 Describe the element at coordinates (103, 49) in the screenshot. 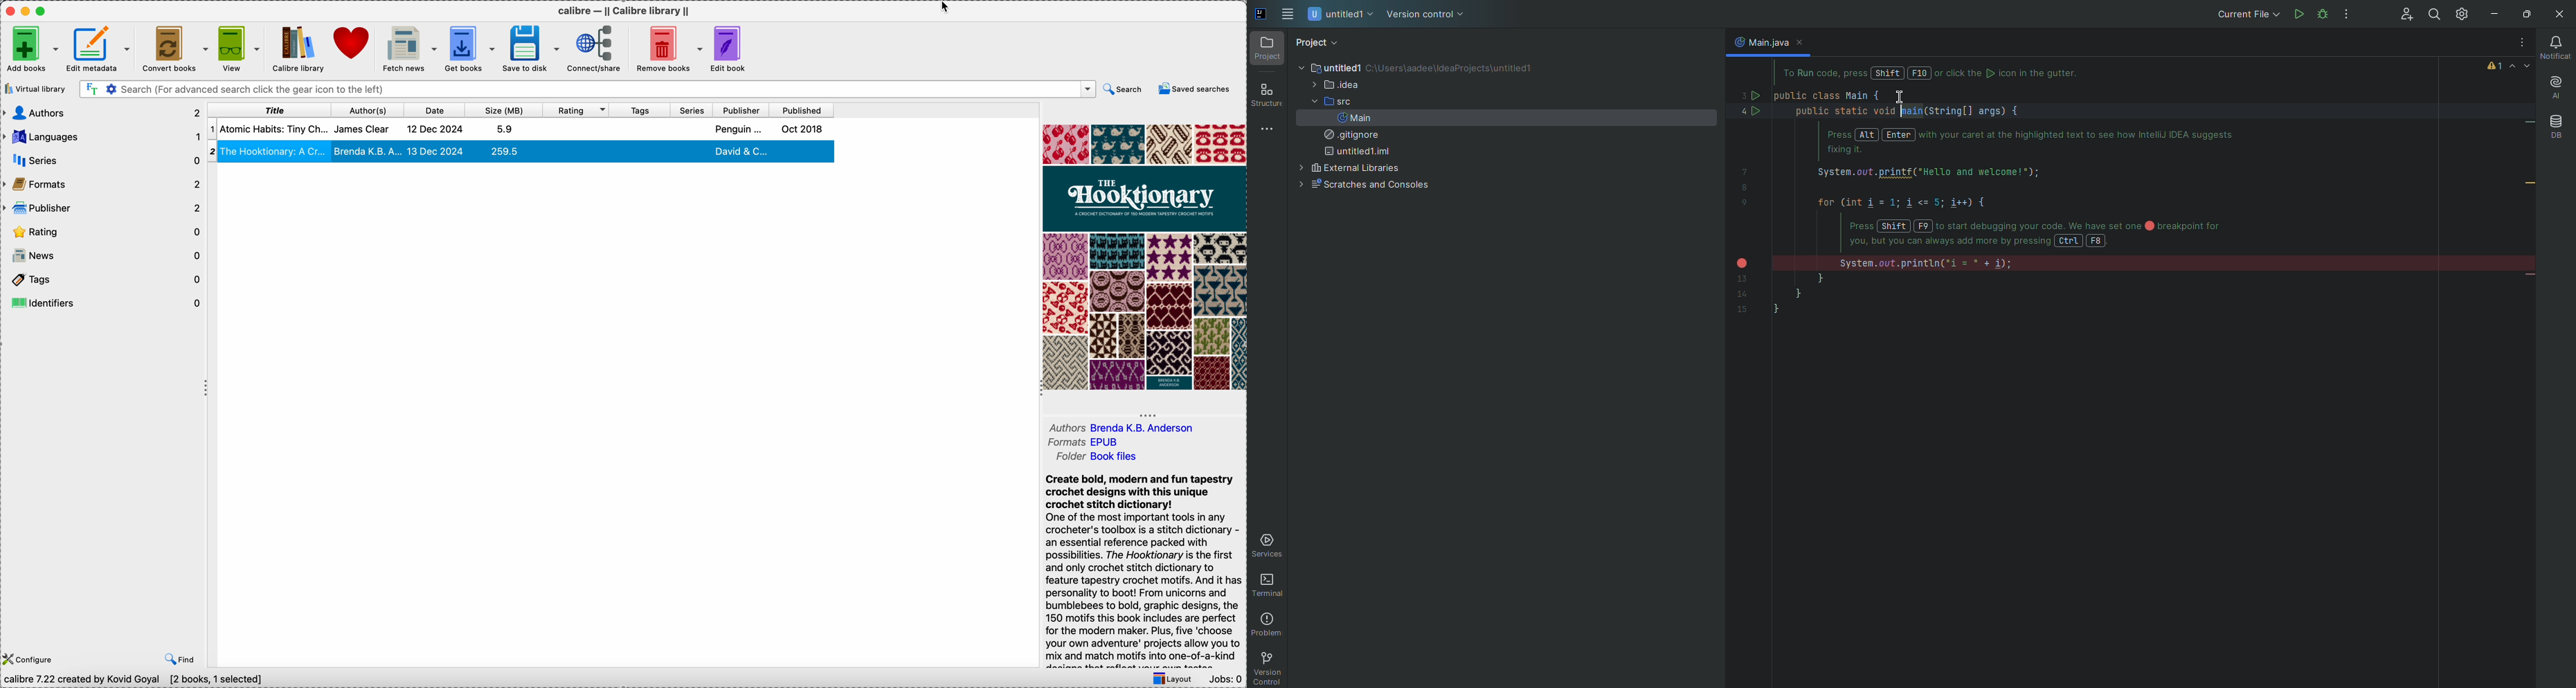

I see `edit metadata` at that location.